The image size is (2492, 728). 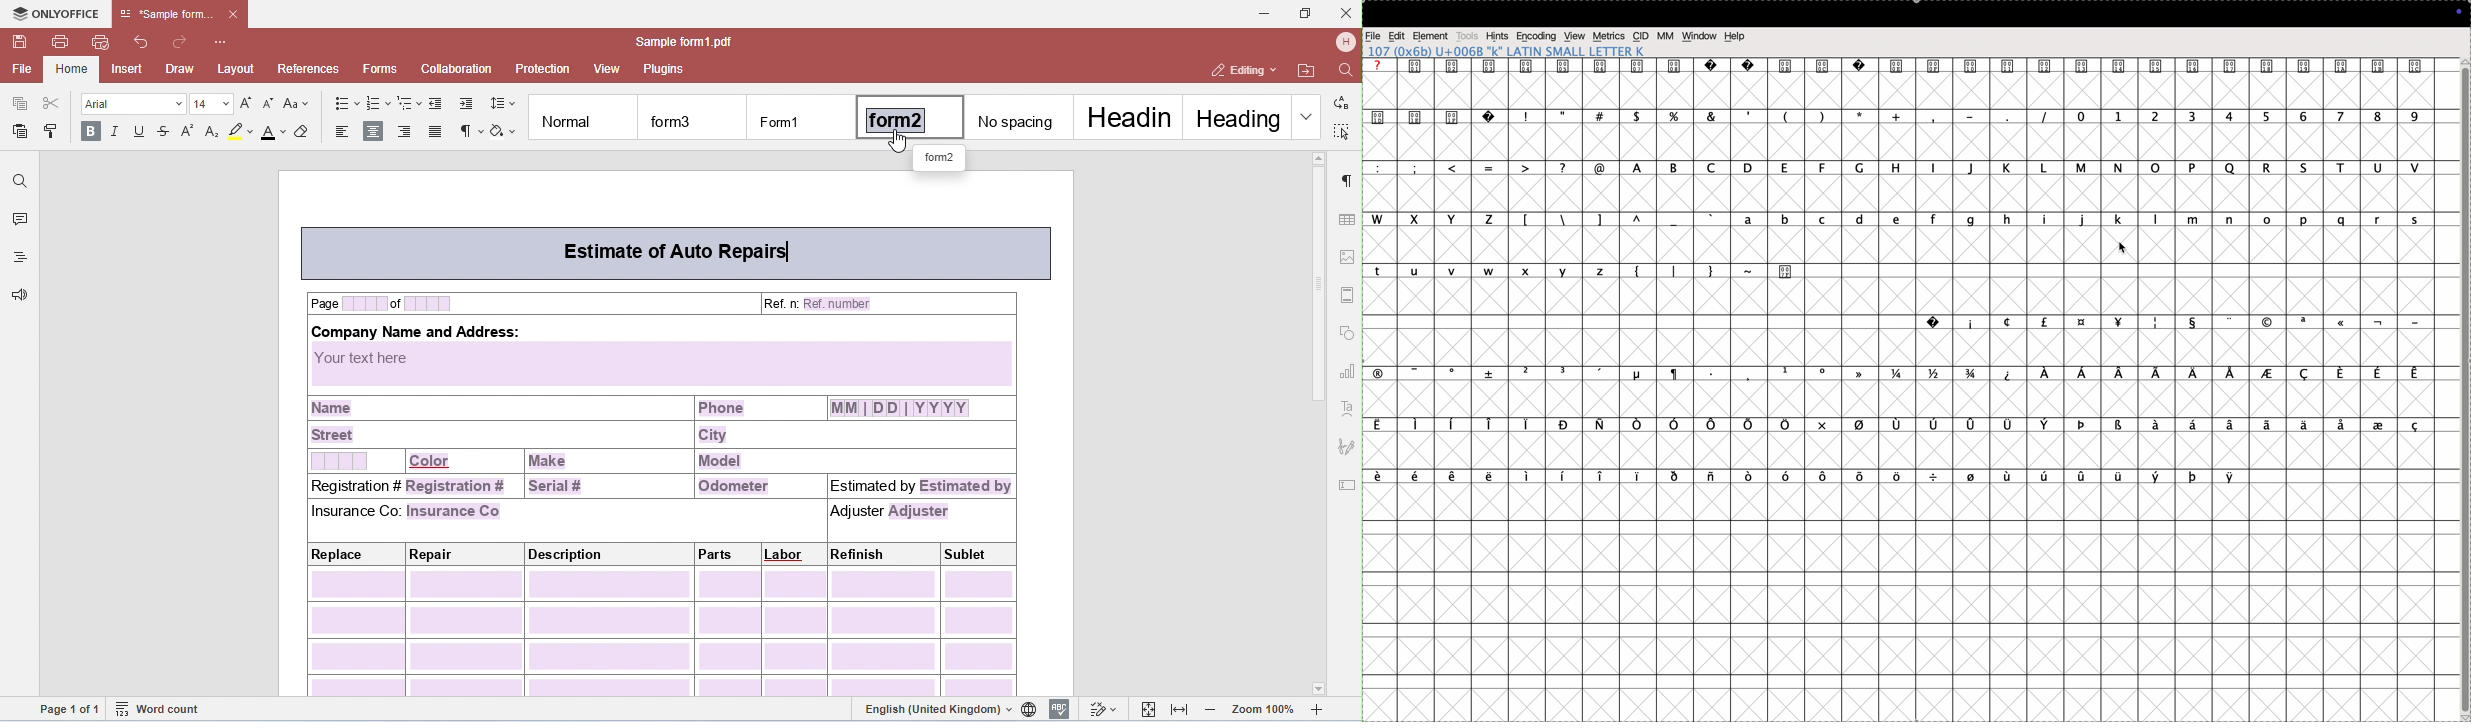 What do you see at coordinates (2082, 220) in the screenshot?
I see `j` at bounding box center [2082, 220].